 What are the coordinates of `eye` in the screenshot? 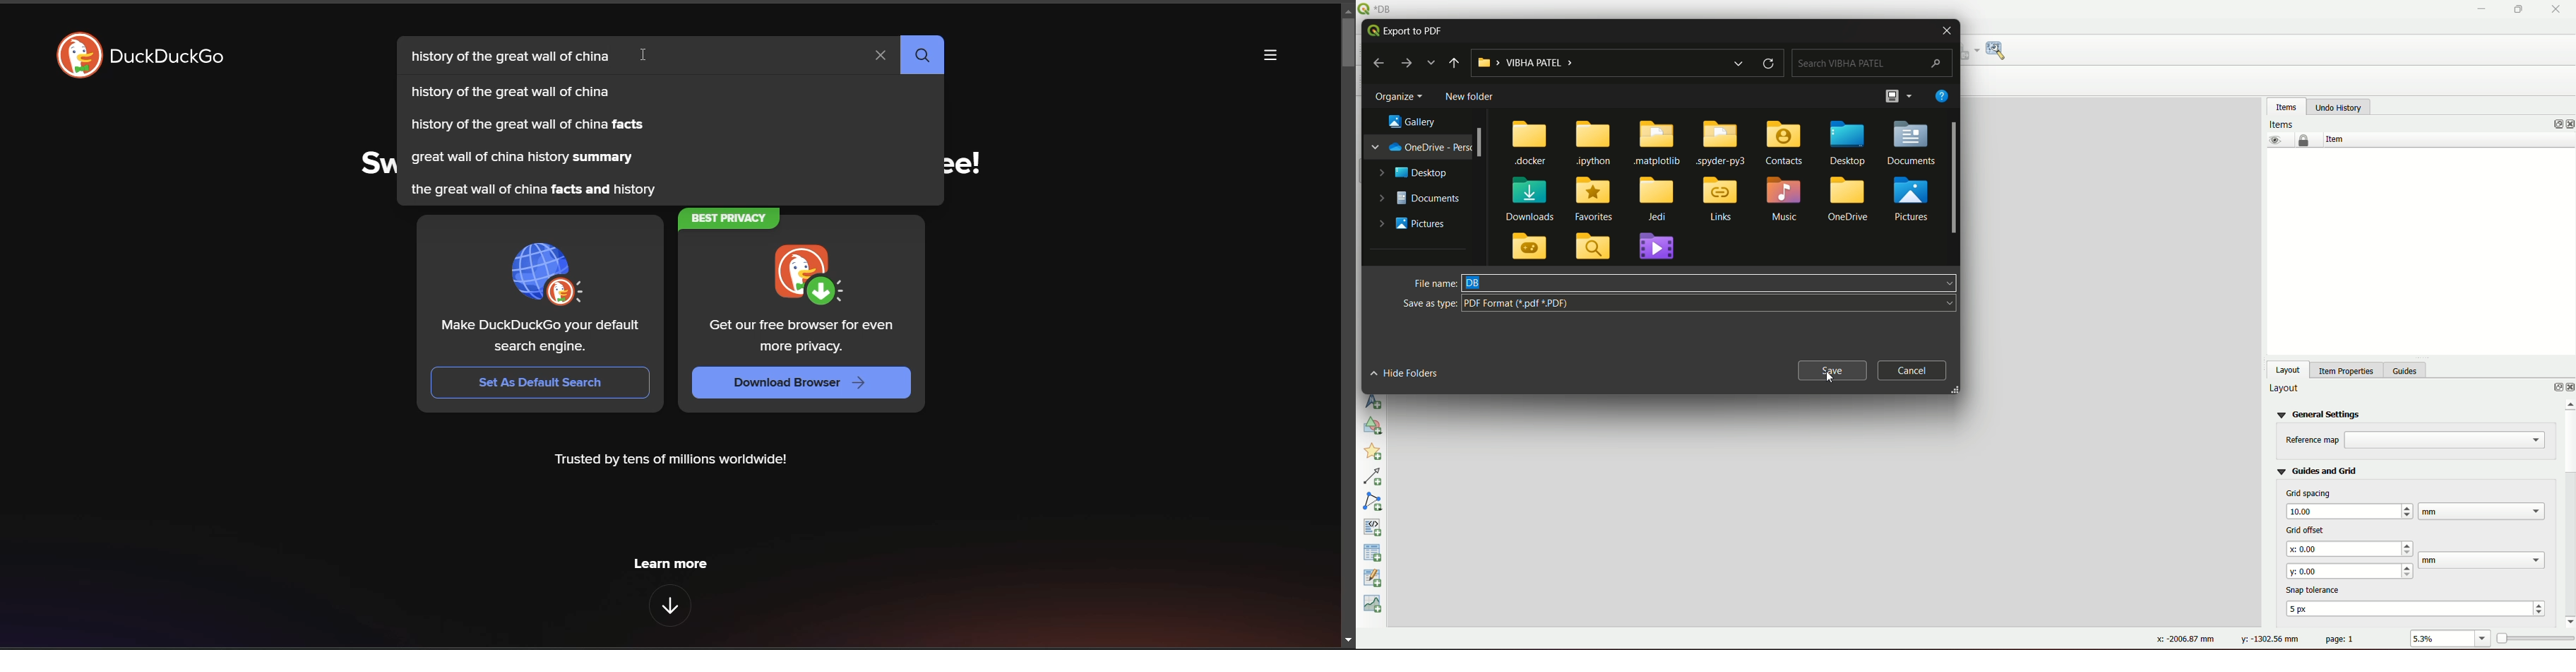 It's located at (2274, 140).